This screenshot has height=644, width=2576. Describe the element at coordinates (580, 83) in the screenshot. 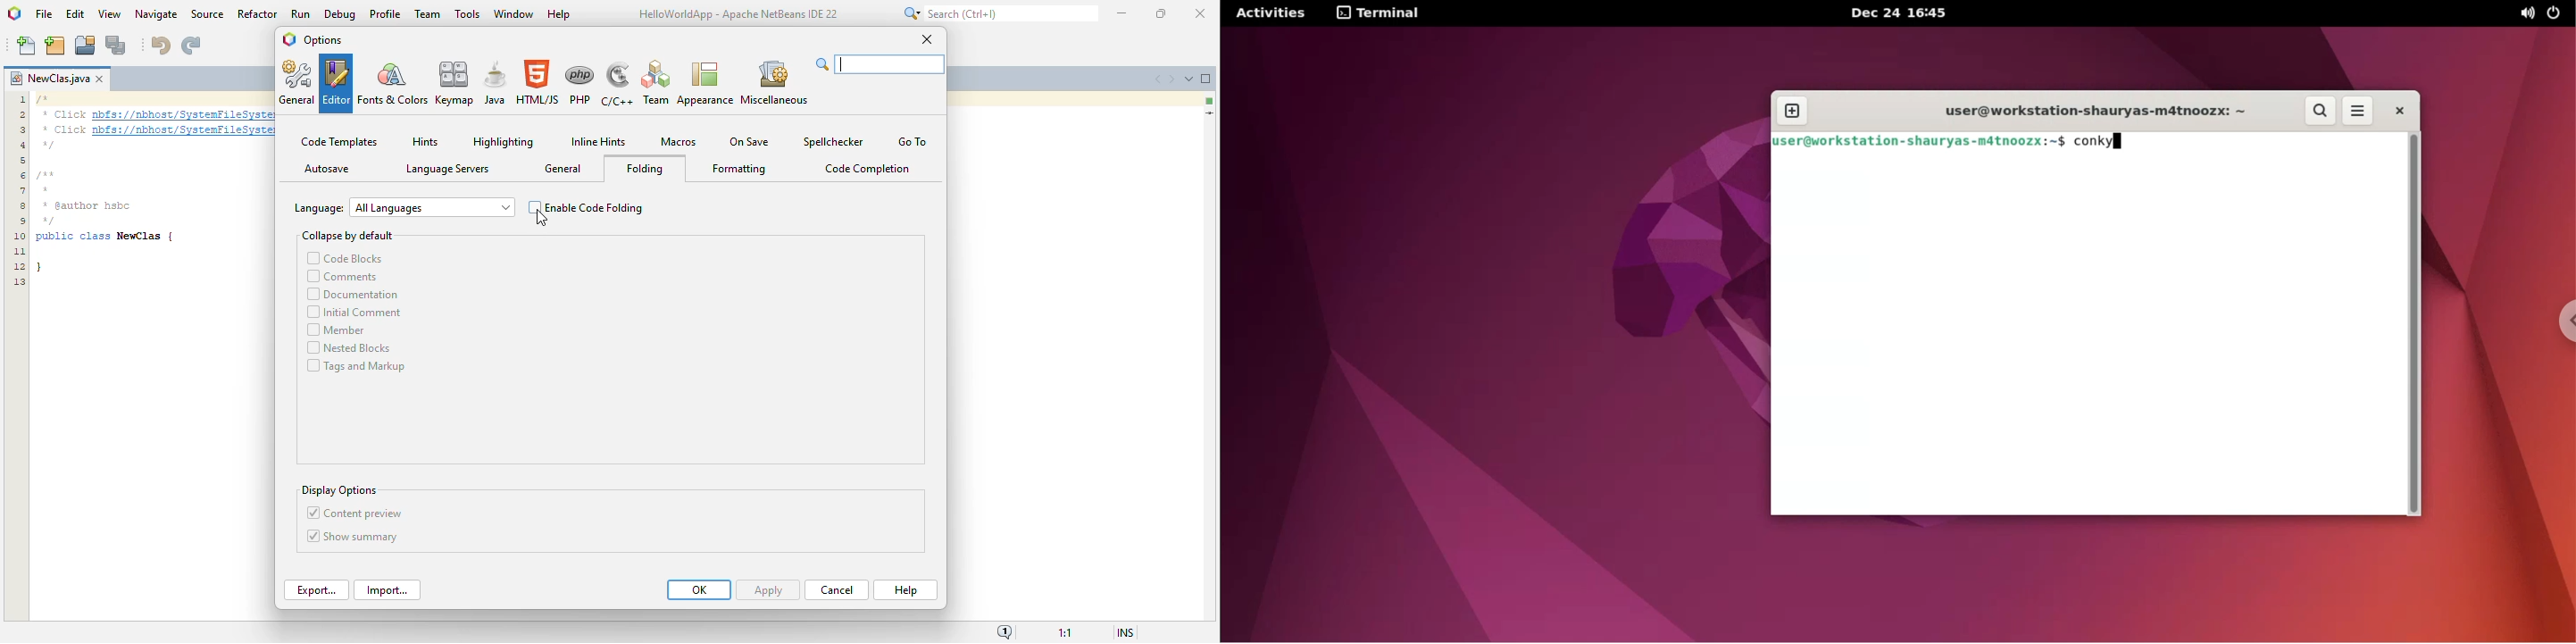

I see `PHP` at that location.